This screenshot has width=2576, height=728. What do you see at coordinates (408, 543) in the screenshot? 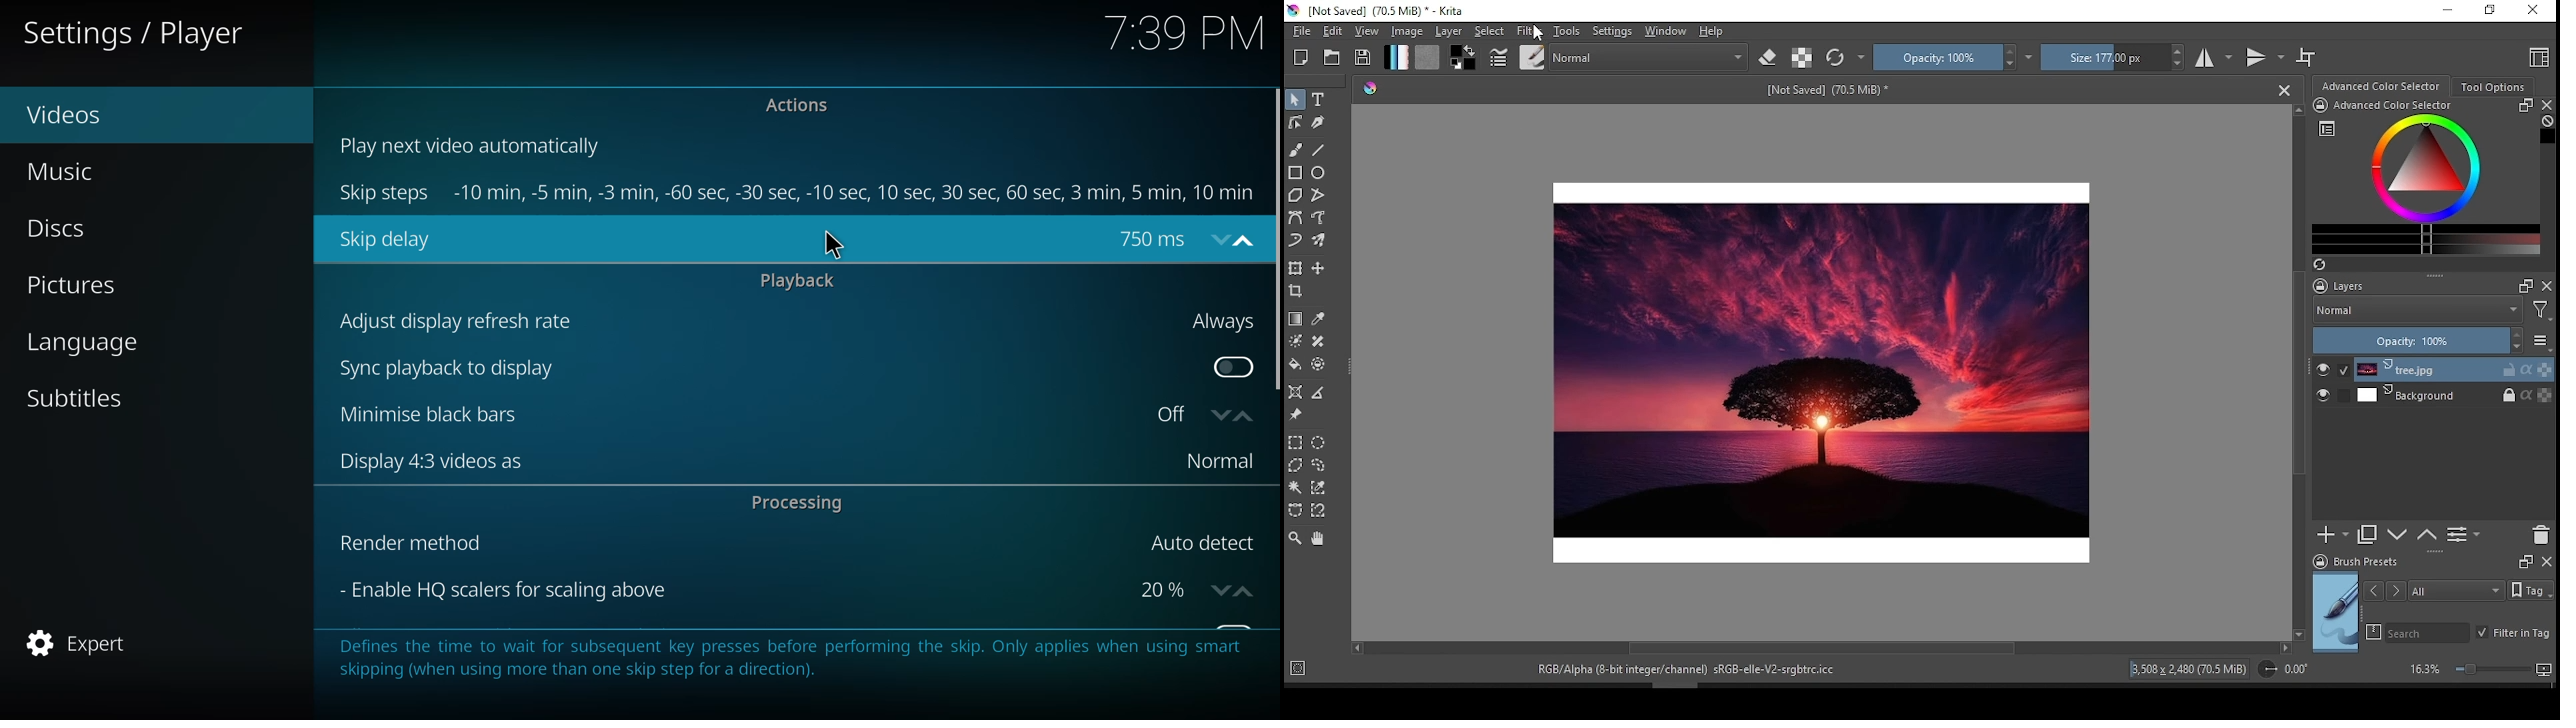
I see `render method` at bounding box center [408, 543].